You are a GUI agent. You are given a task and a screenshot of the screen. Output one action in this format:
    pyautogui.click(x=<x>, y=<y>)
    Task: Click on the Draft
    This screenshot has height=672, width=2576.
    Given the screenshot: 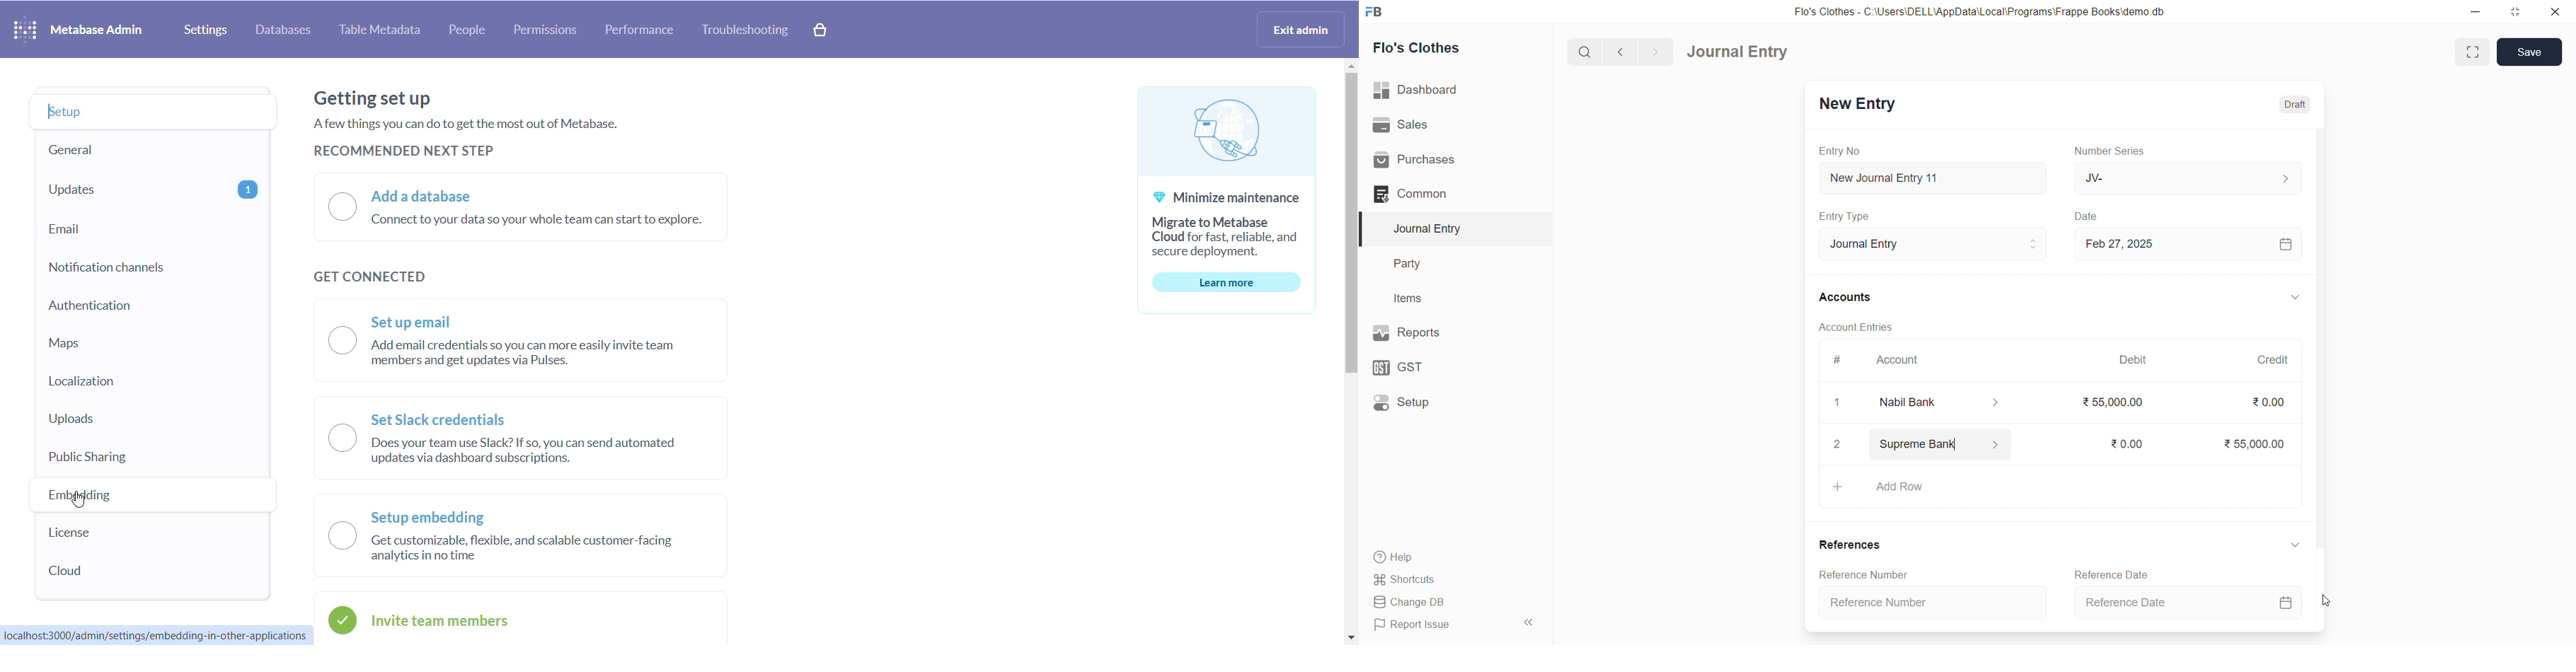 What is the action you would take?
    pyautogui.click(x=2296, y=104)
    